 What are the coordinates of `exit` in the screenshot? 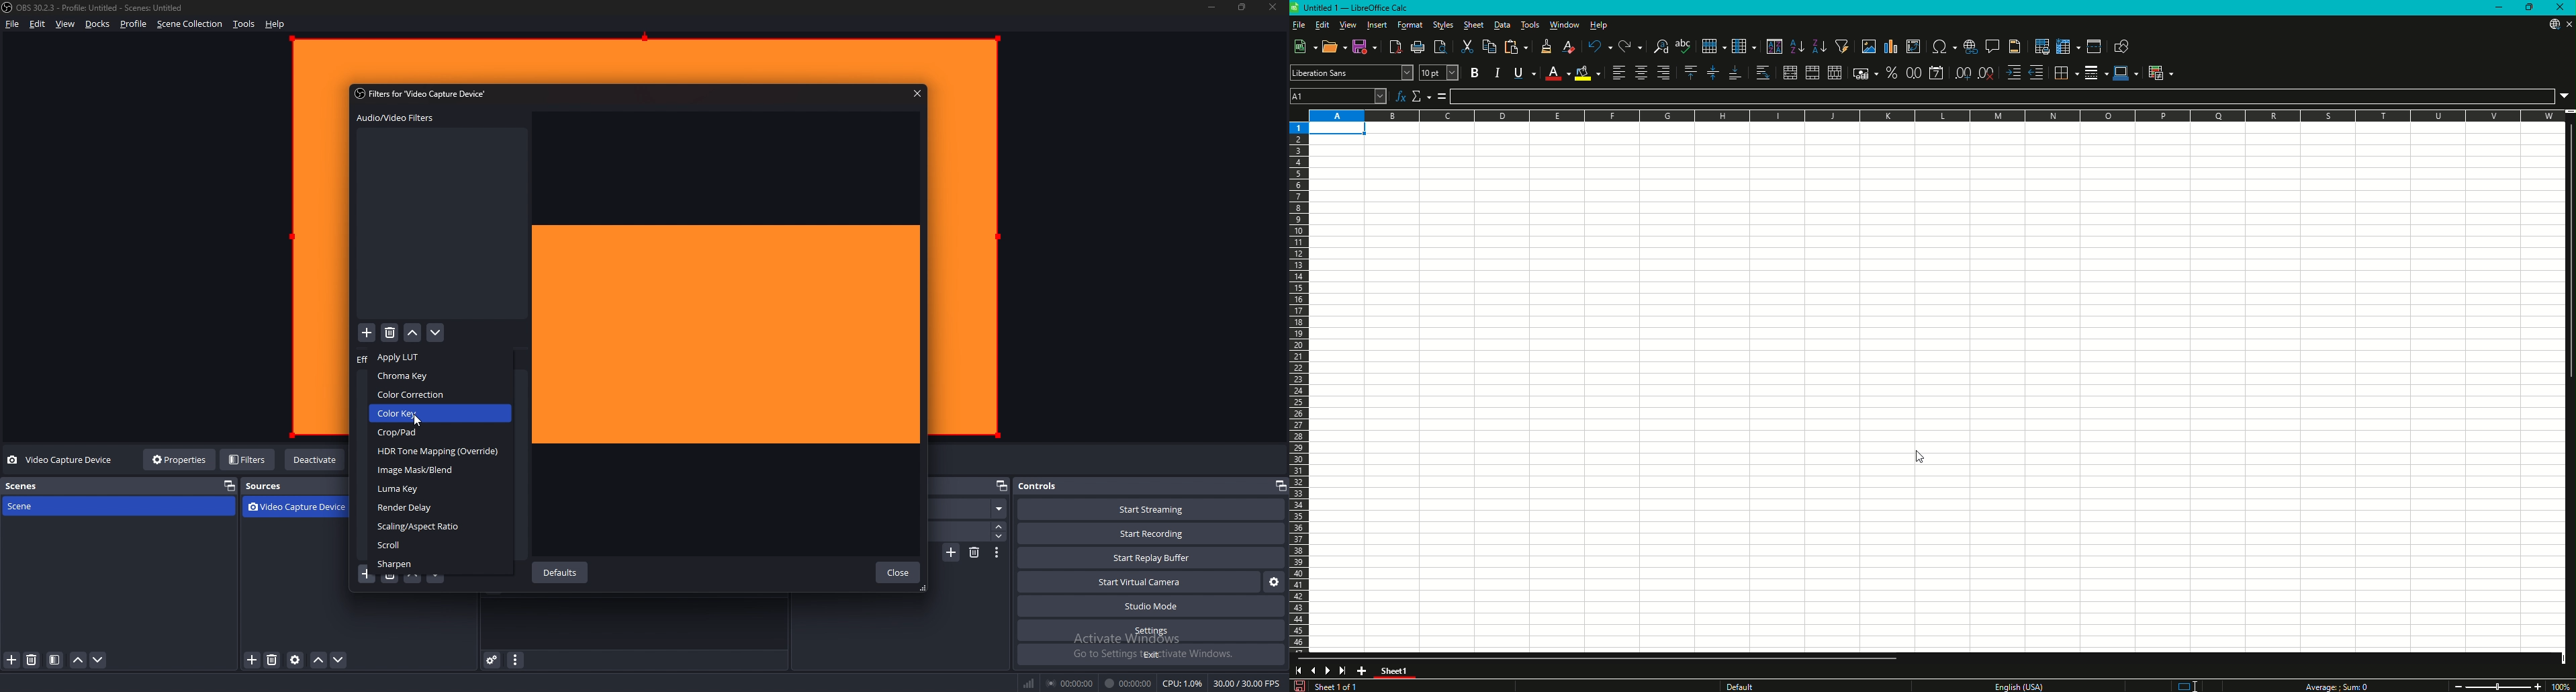 It's located at (1150, 654).